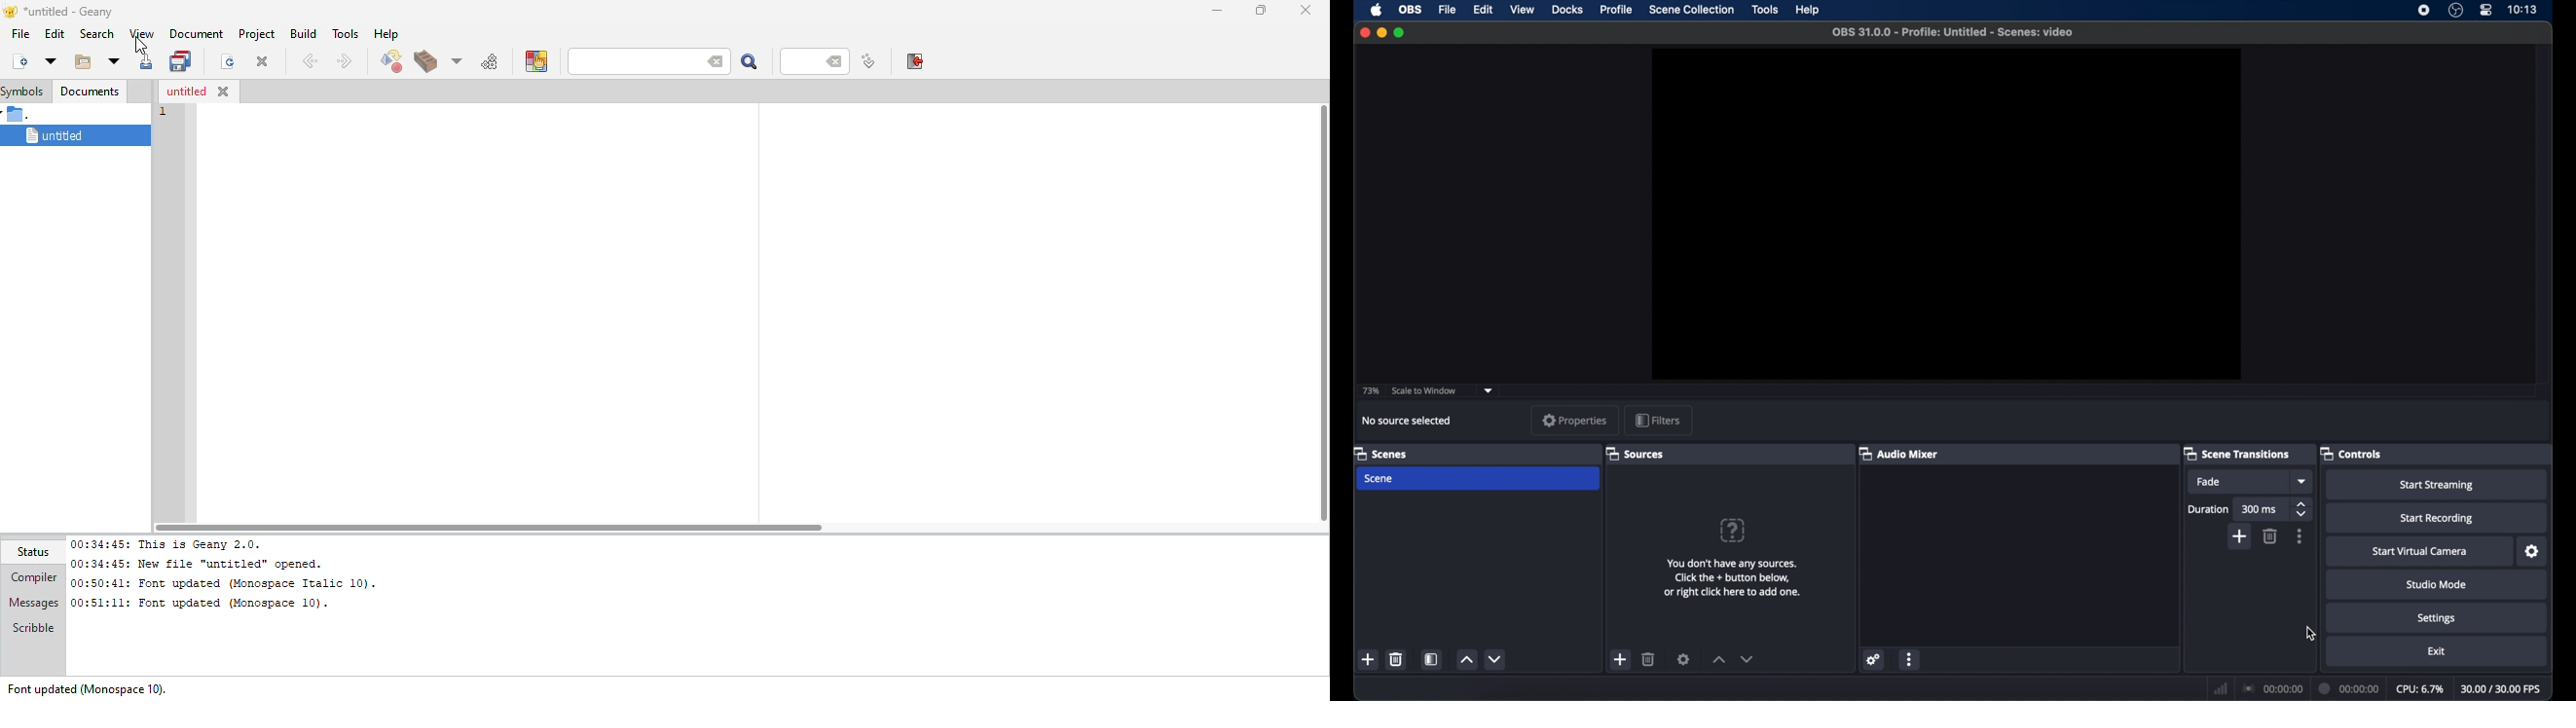 The image size is (2576, 728). Describe the element at coordinates (2423, 10) in the screenshot. I see `screen recorder` at that location.